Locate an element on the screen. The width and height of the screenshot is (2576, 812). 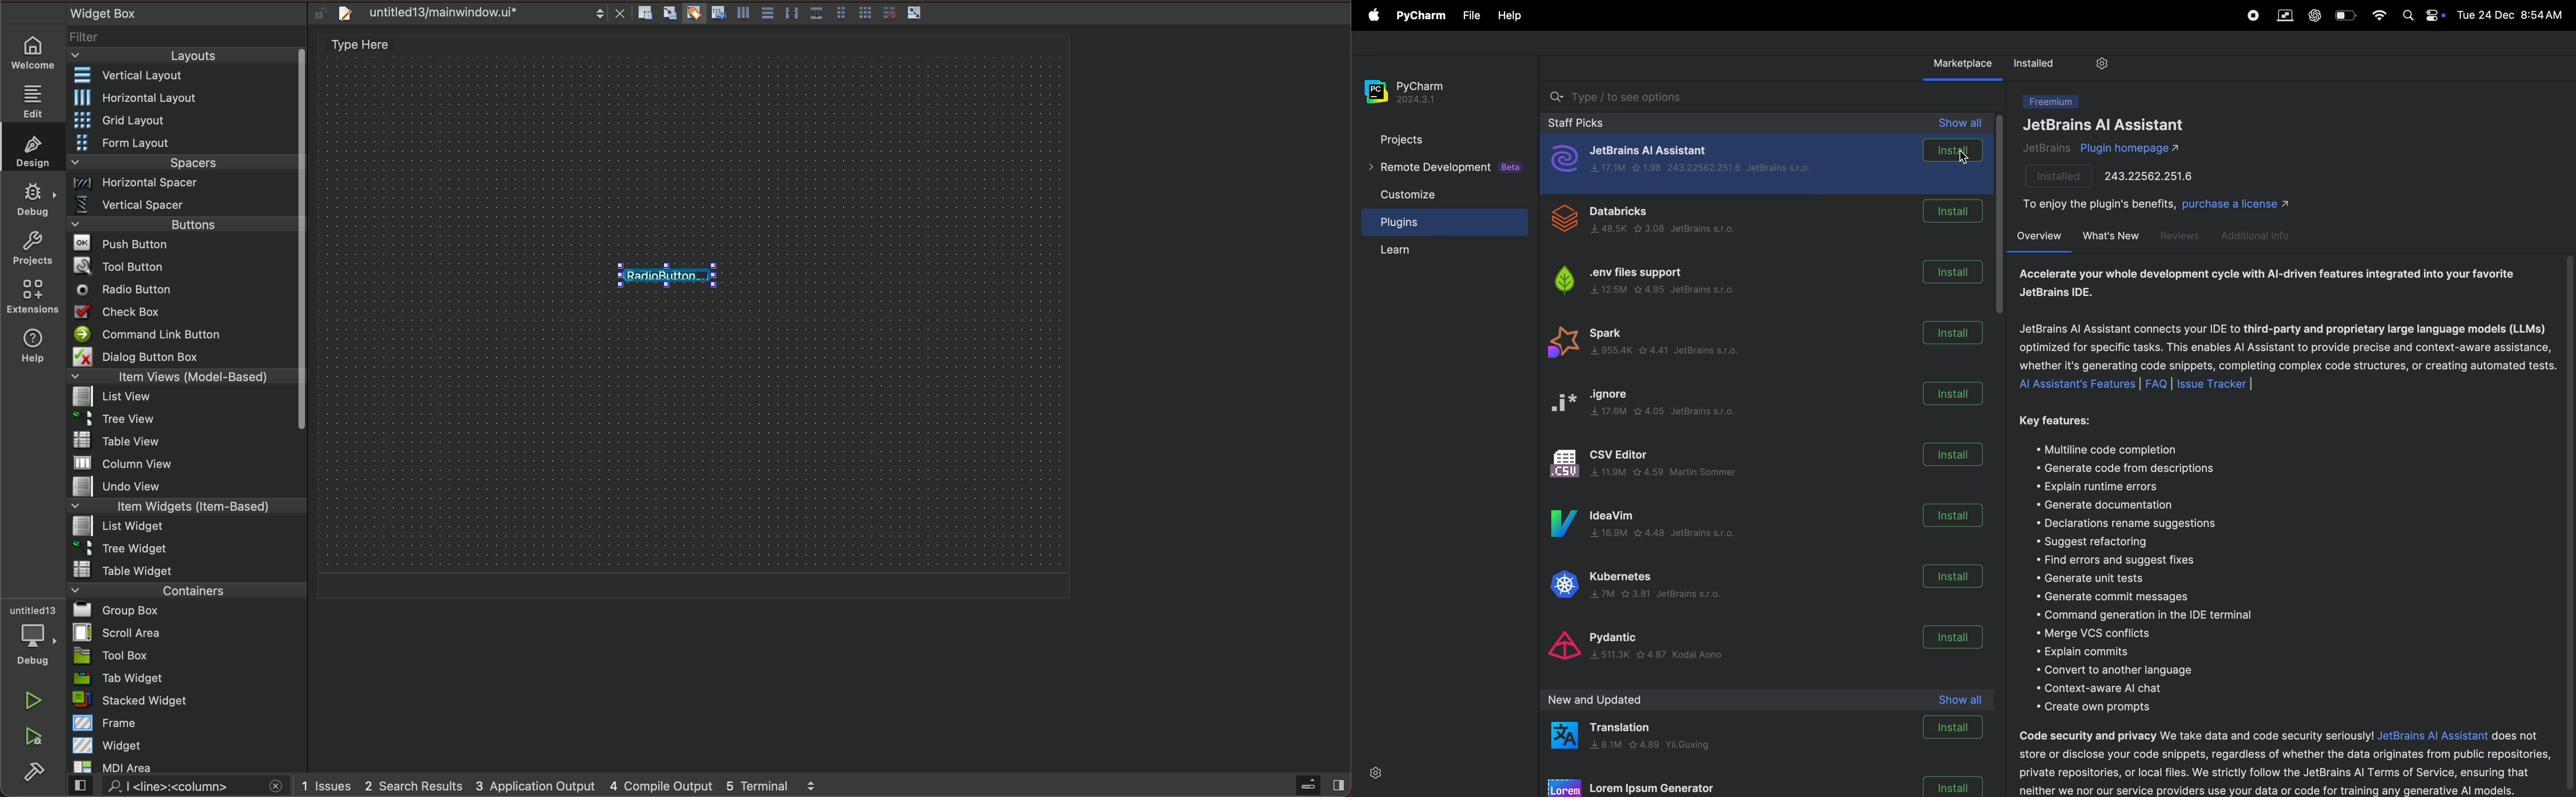
extensions is located at coordinates (31, 296).